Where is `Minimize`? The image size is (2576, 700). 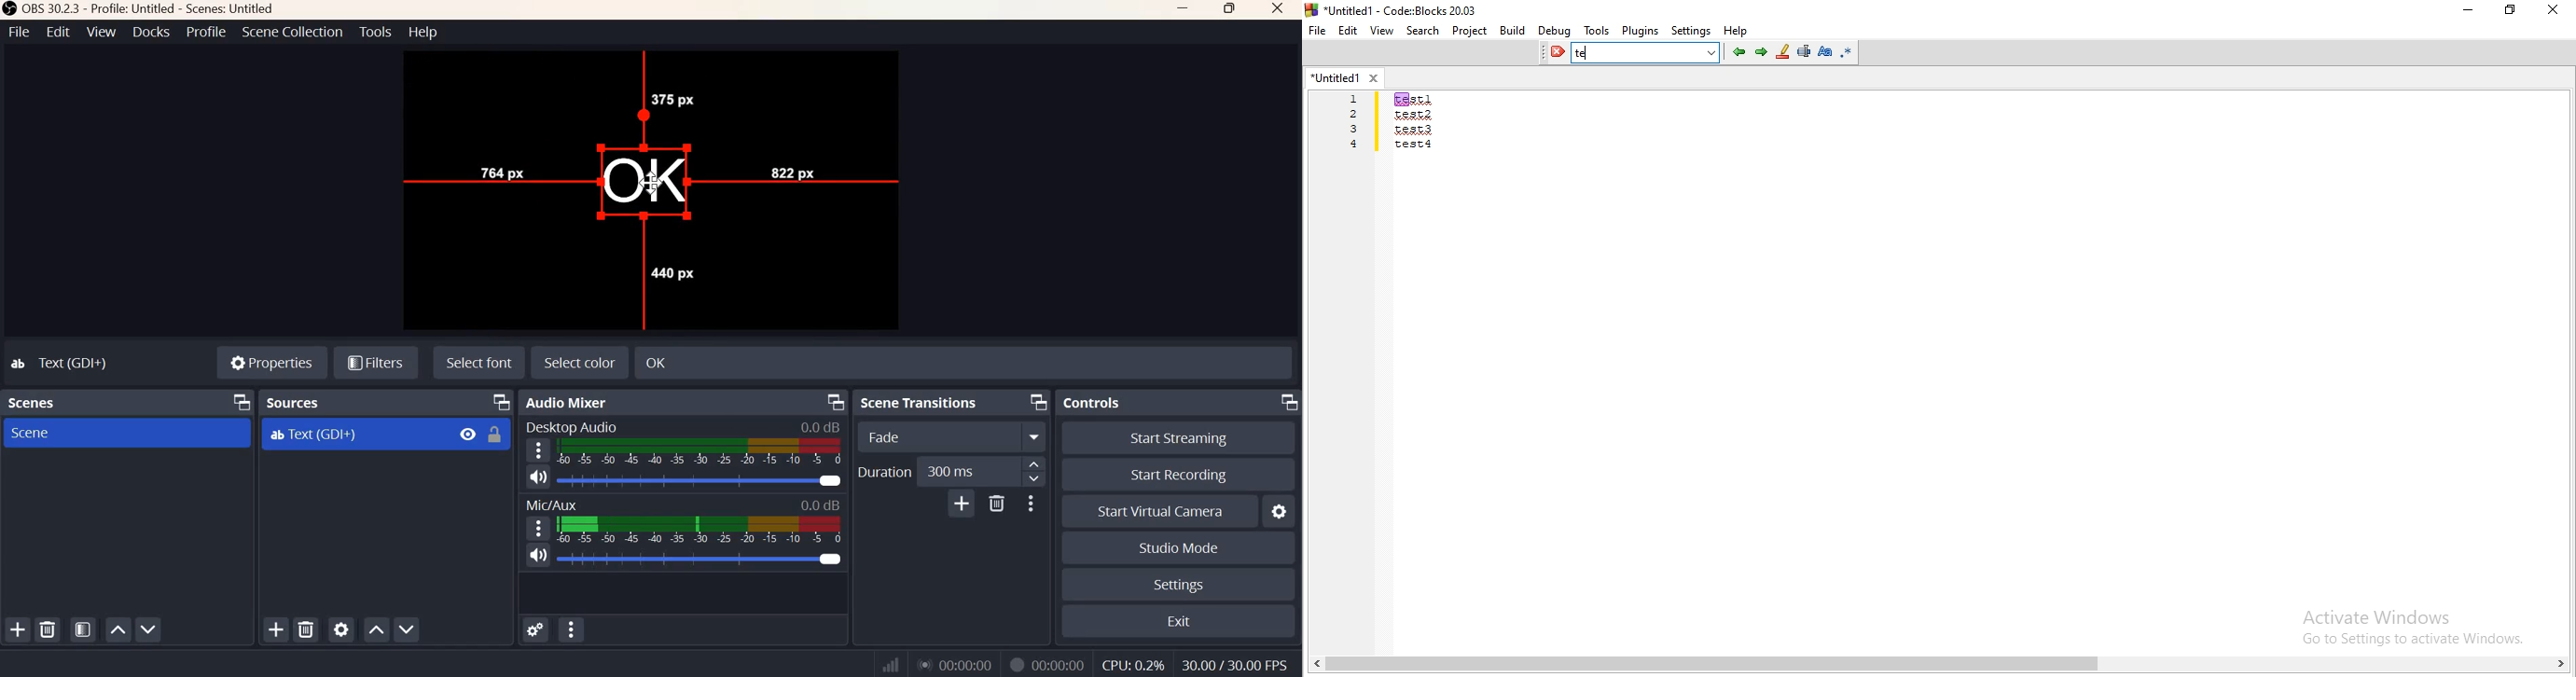 Minimize is located at coordinates (1185, 9).